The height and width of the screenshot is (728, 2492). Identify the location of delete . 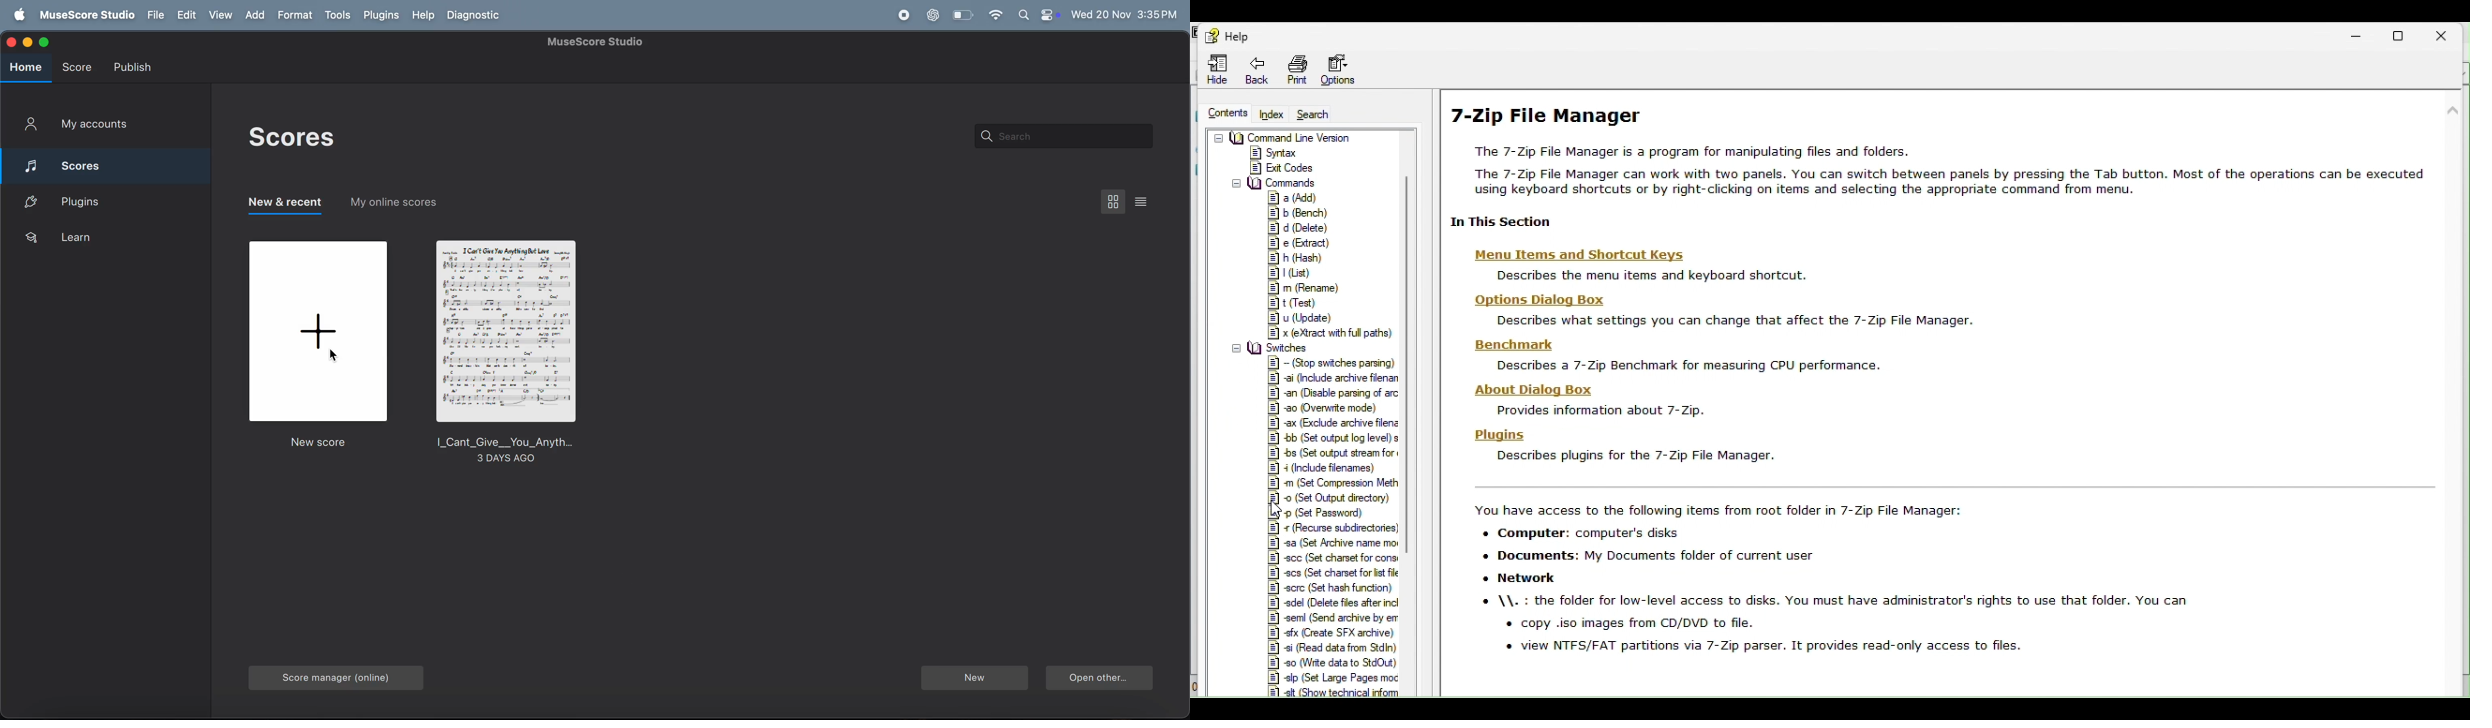
(1299, 228).